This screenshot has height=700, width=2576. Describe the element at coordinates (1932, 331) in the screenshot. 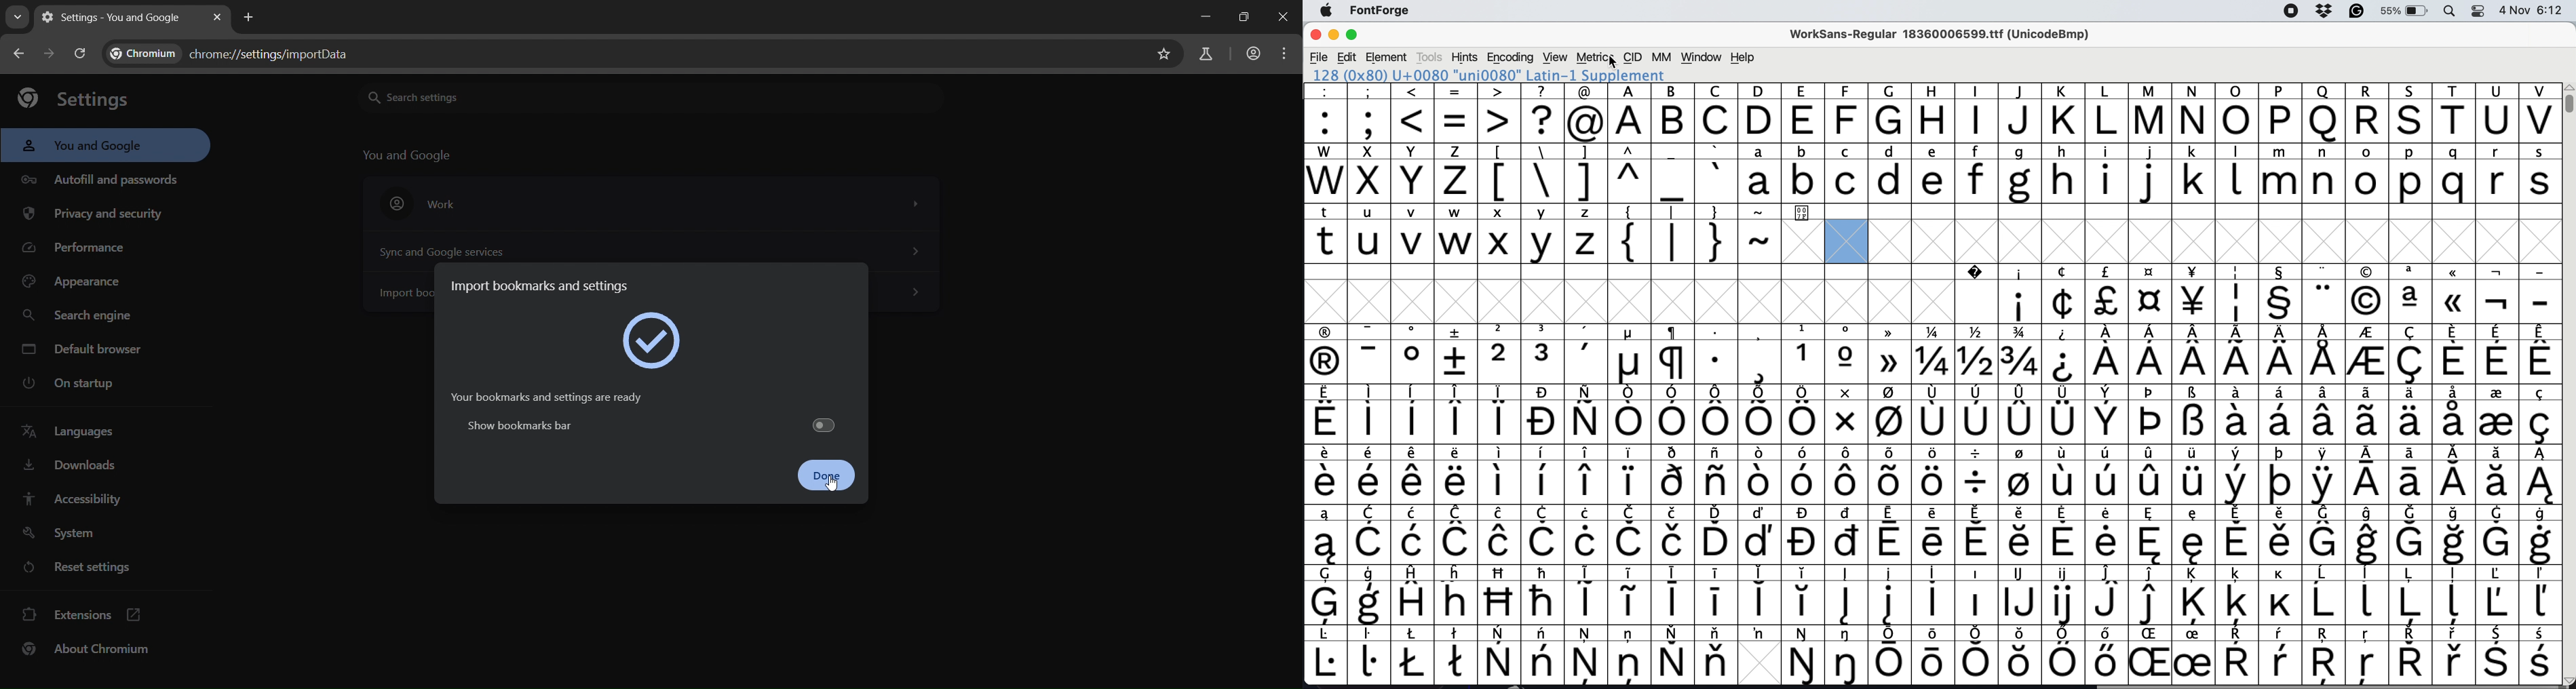

I see `special characters` at that location.